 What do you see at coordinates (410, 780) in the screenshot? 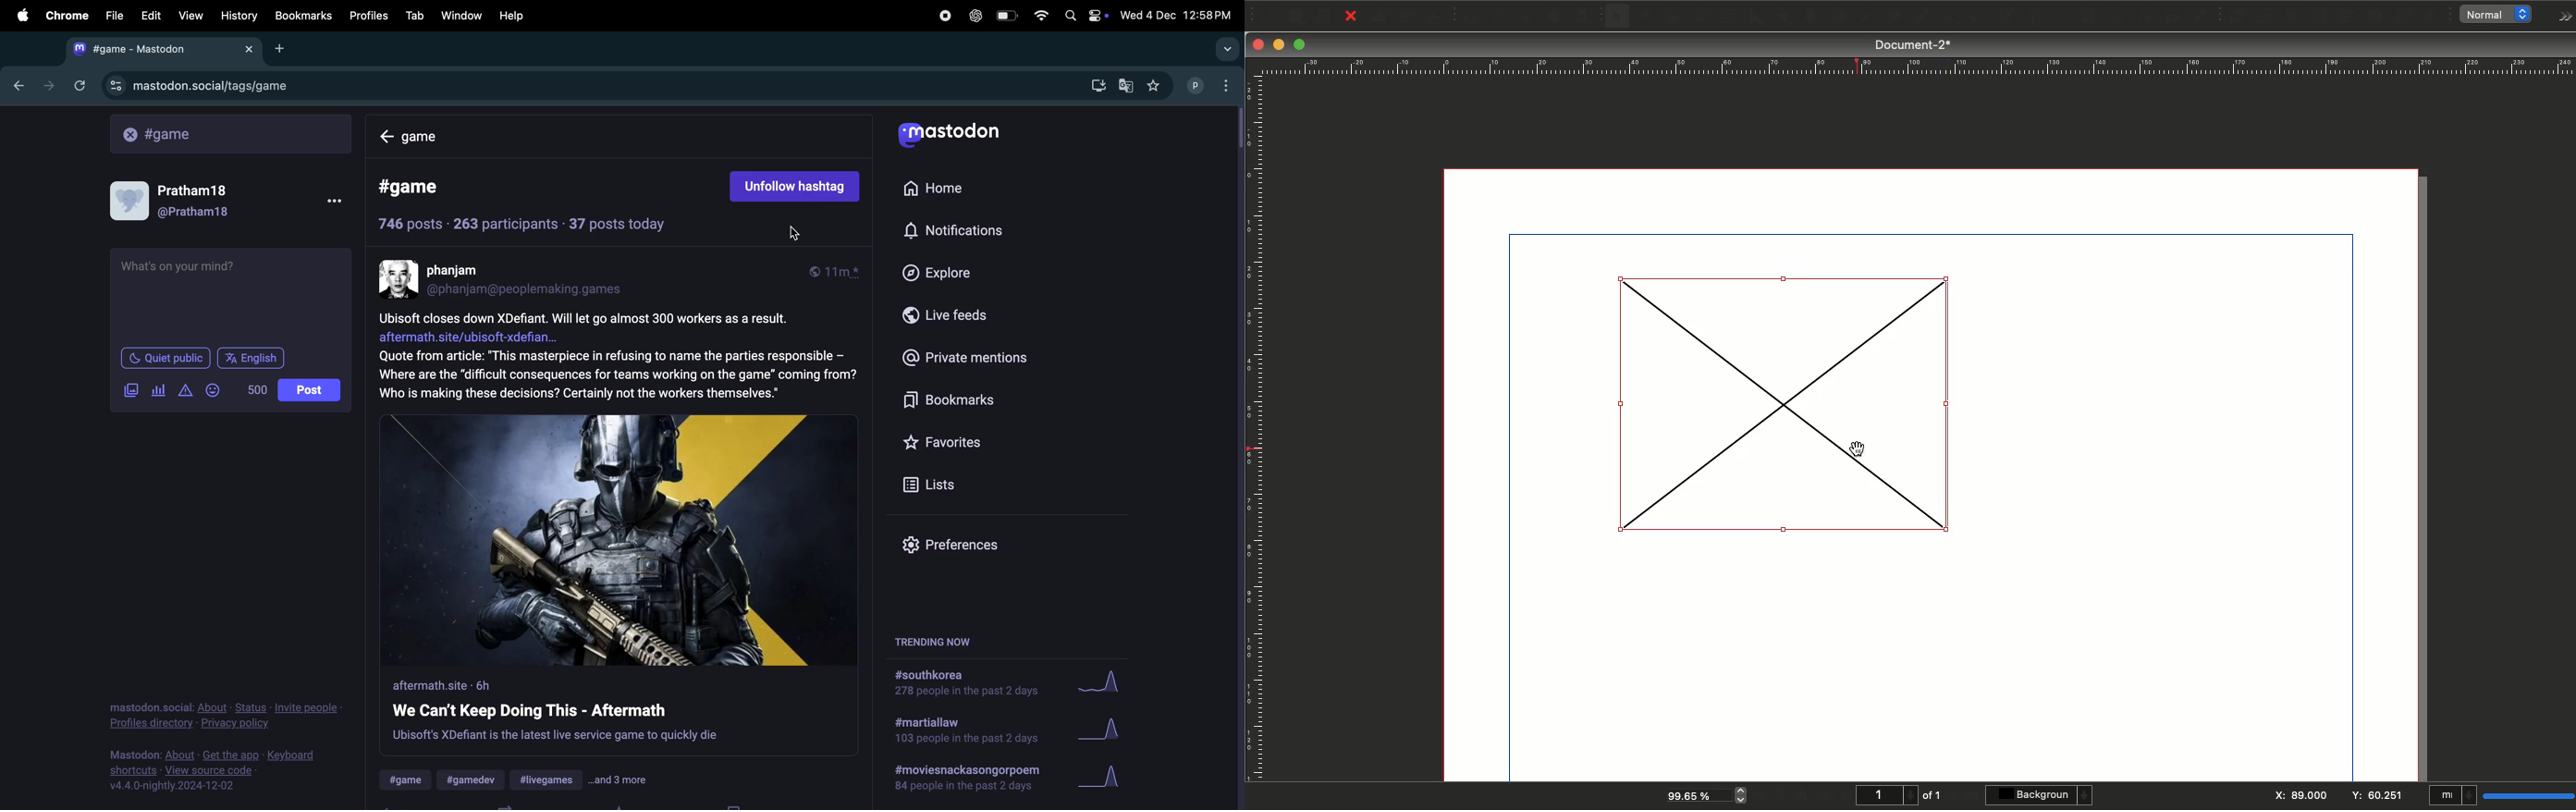
I see `#game` at bounding box center [410, 780].